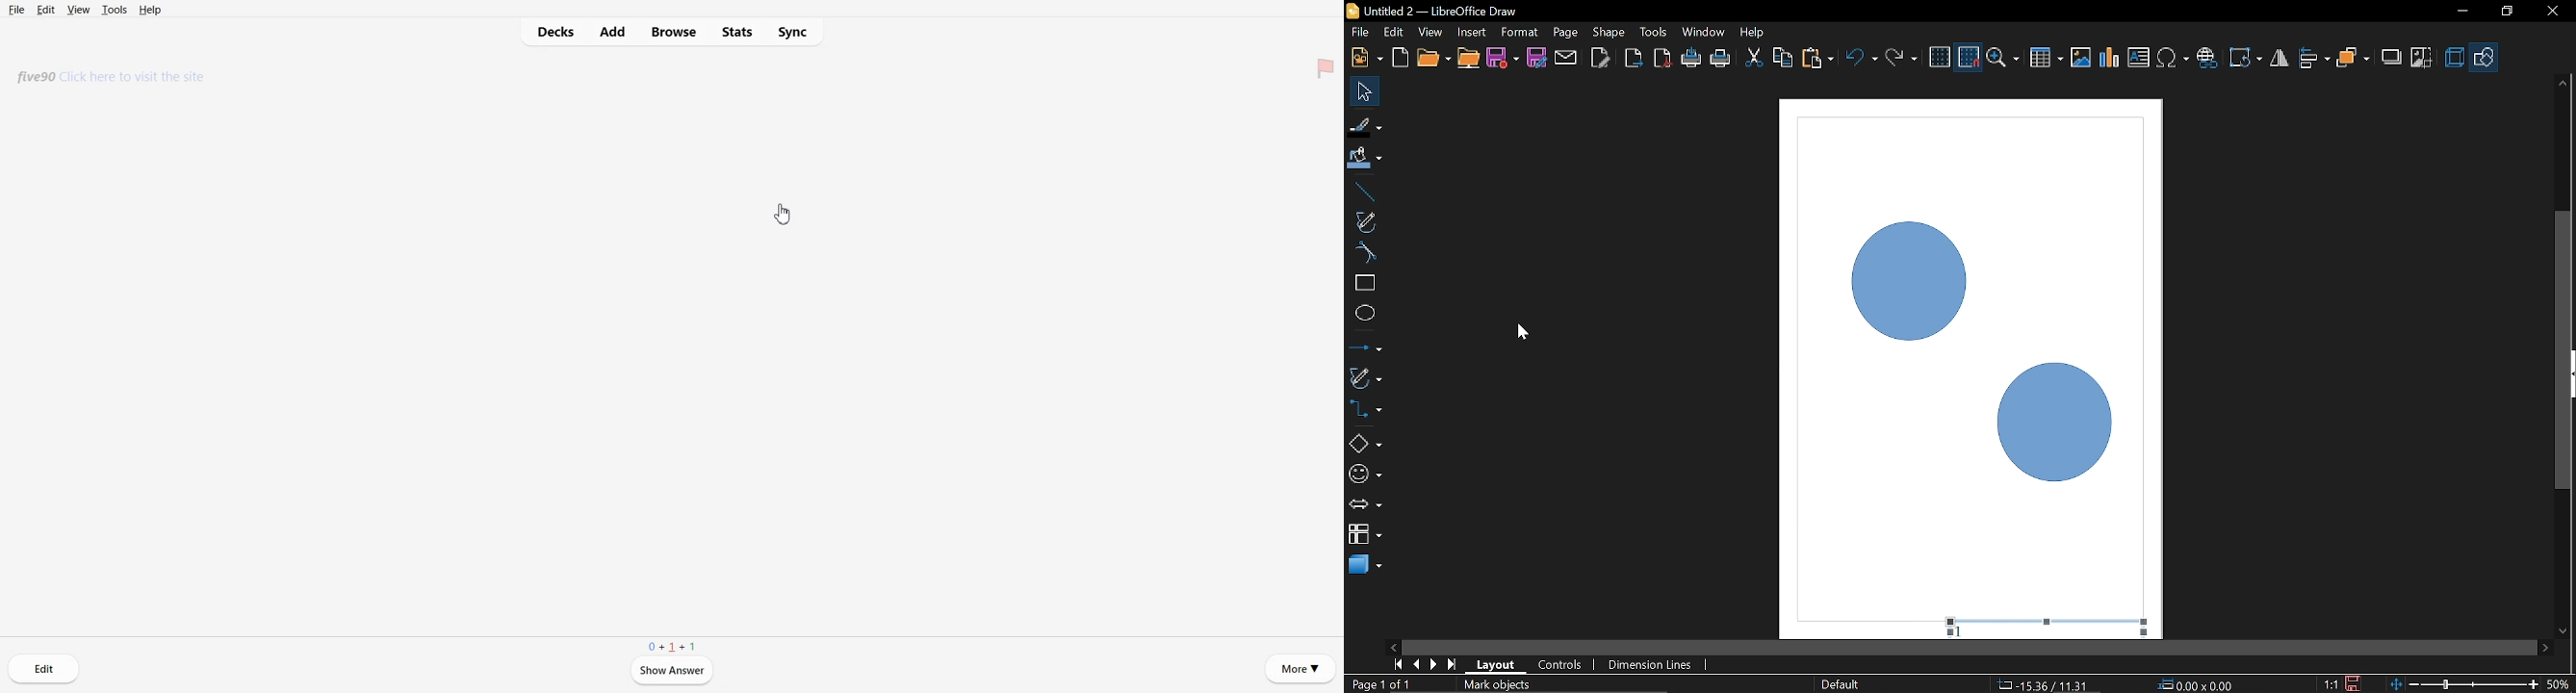  Describe the element at coordinates (149, 9) in the screenshot. I see `Help` at that location.